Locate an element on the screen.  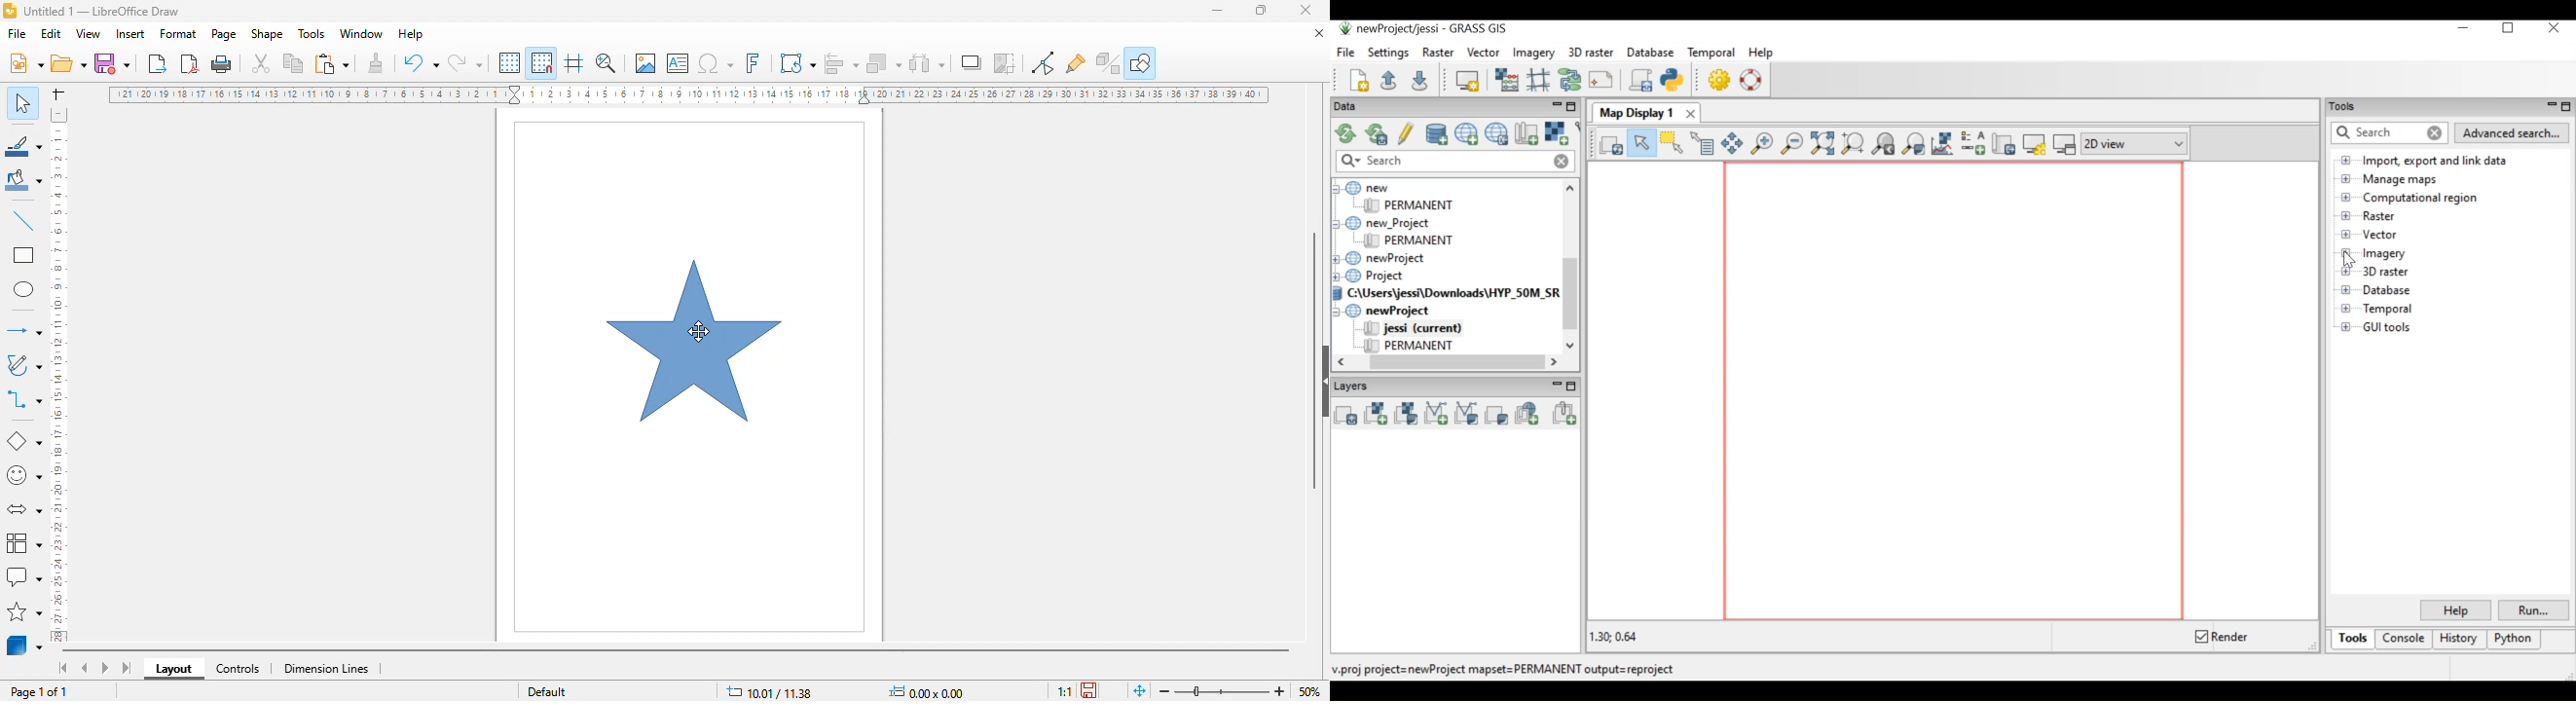
new is located at coordinates (25, 63).